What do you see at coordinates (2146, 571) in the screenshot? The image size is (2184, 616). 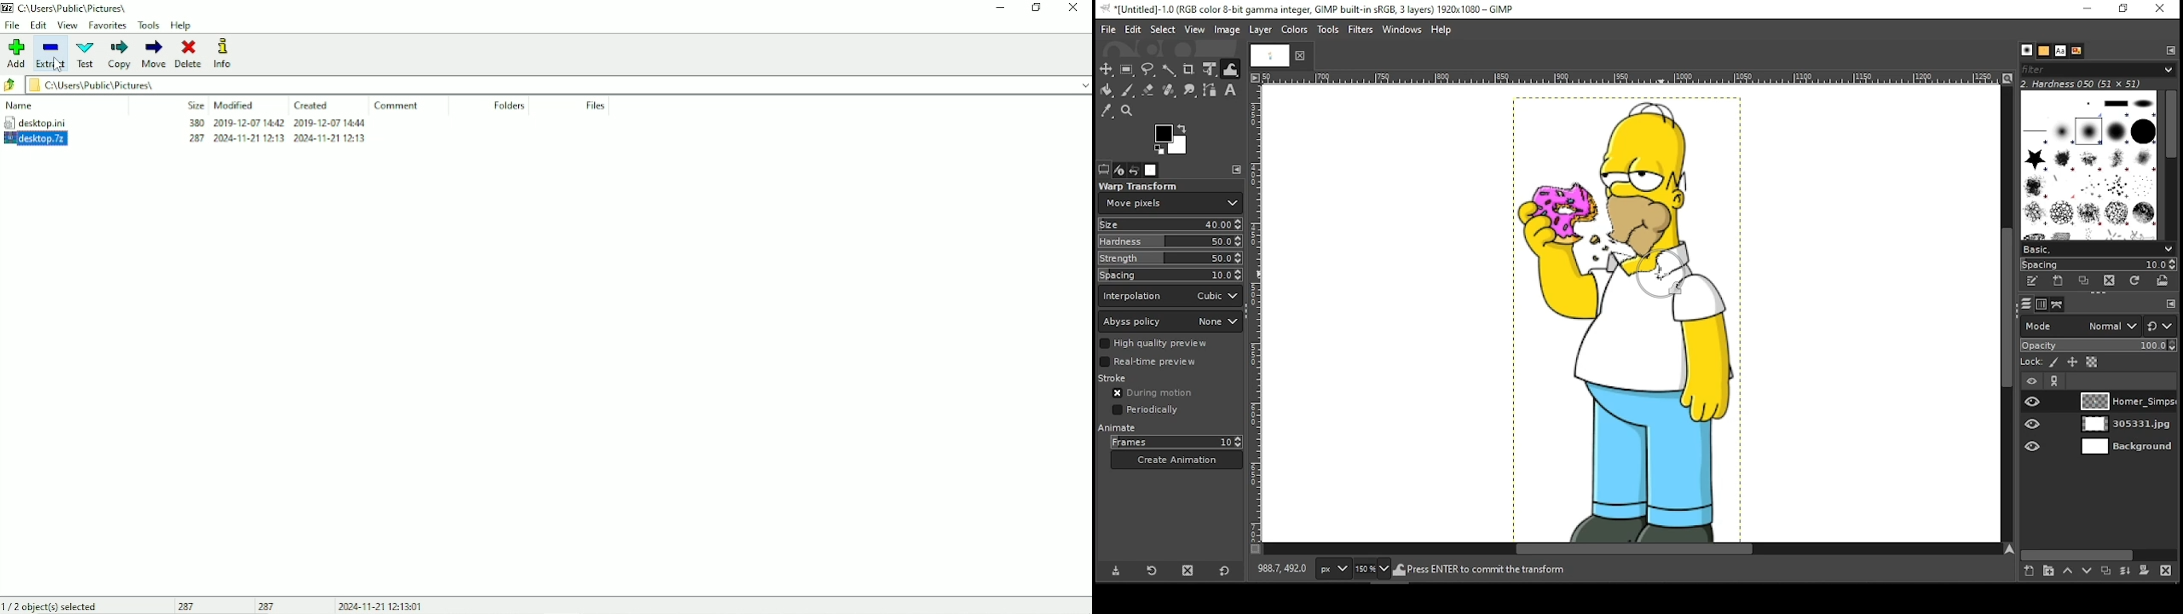 I see `add mask` at bounding box center [2146, 571].